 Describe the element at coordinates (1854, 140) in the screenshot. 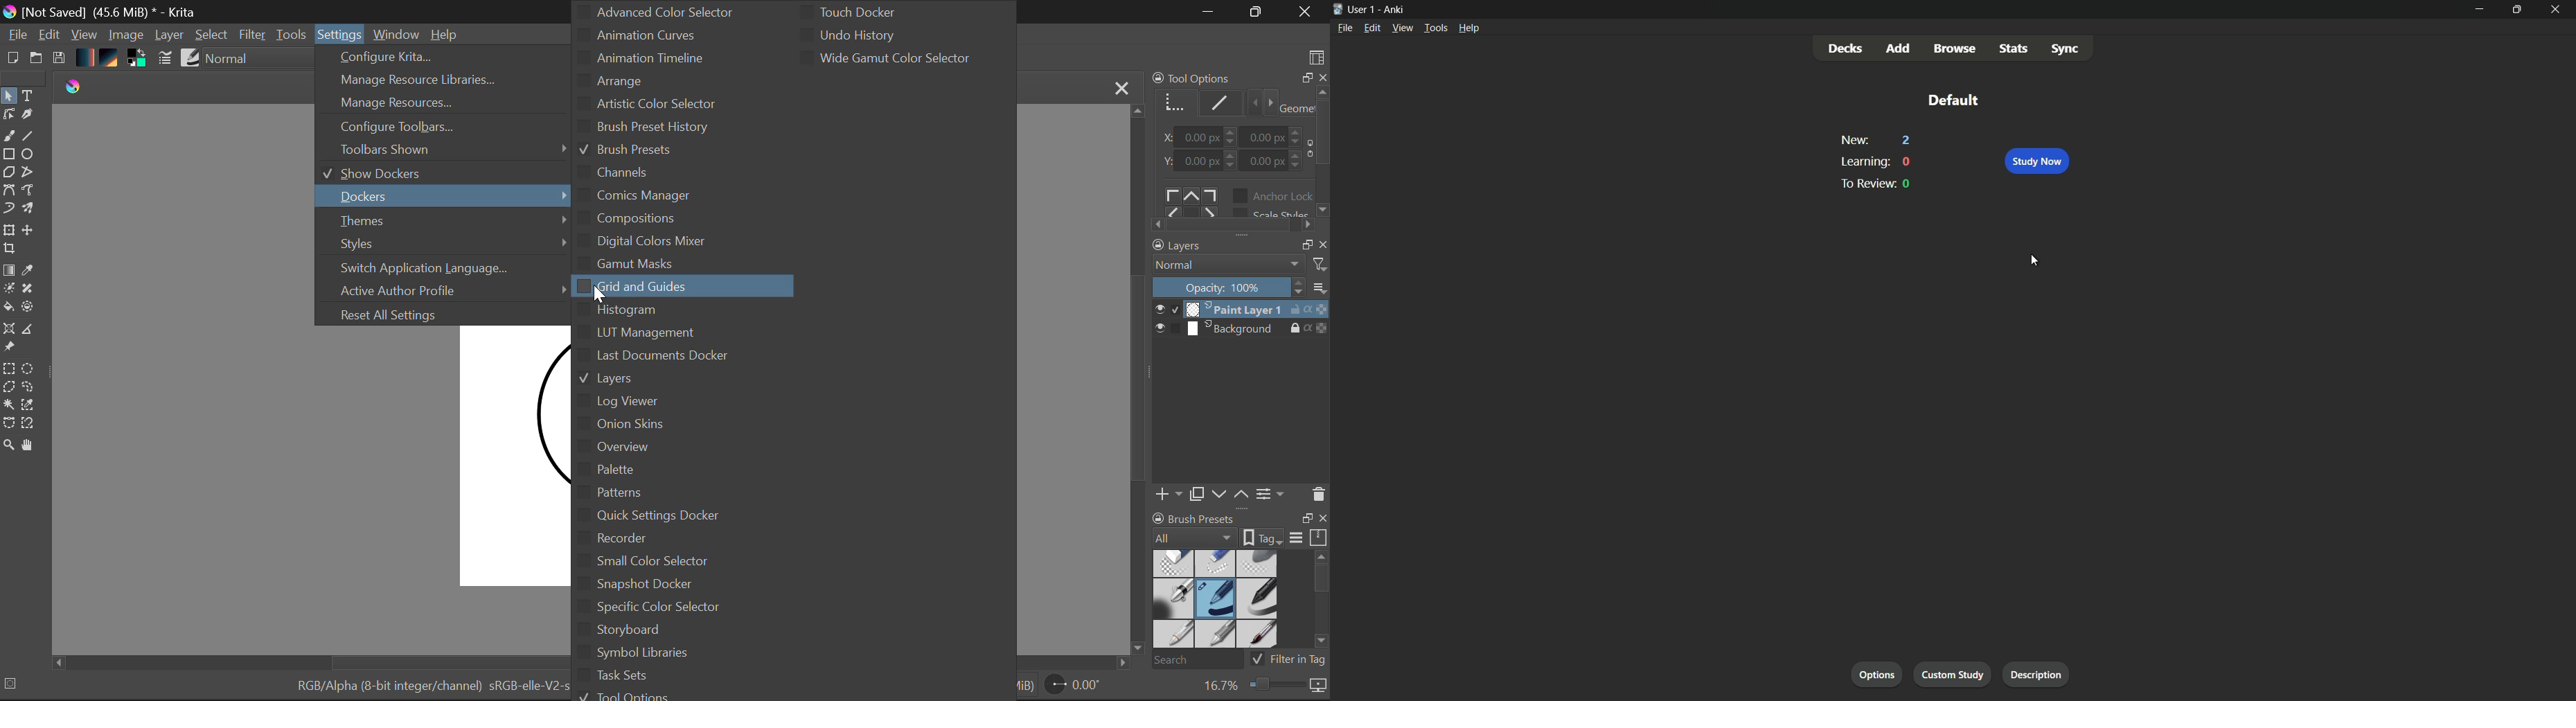

I see `new` at that location.